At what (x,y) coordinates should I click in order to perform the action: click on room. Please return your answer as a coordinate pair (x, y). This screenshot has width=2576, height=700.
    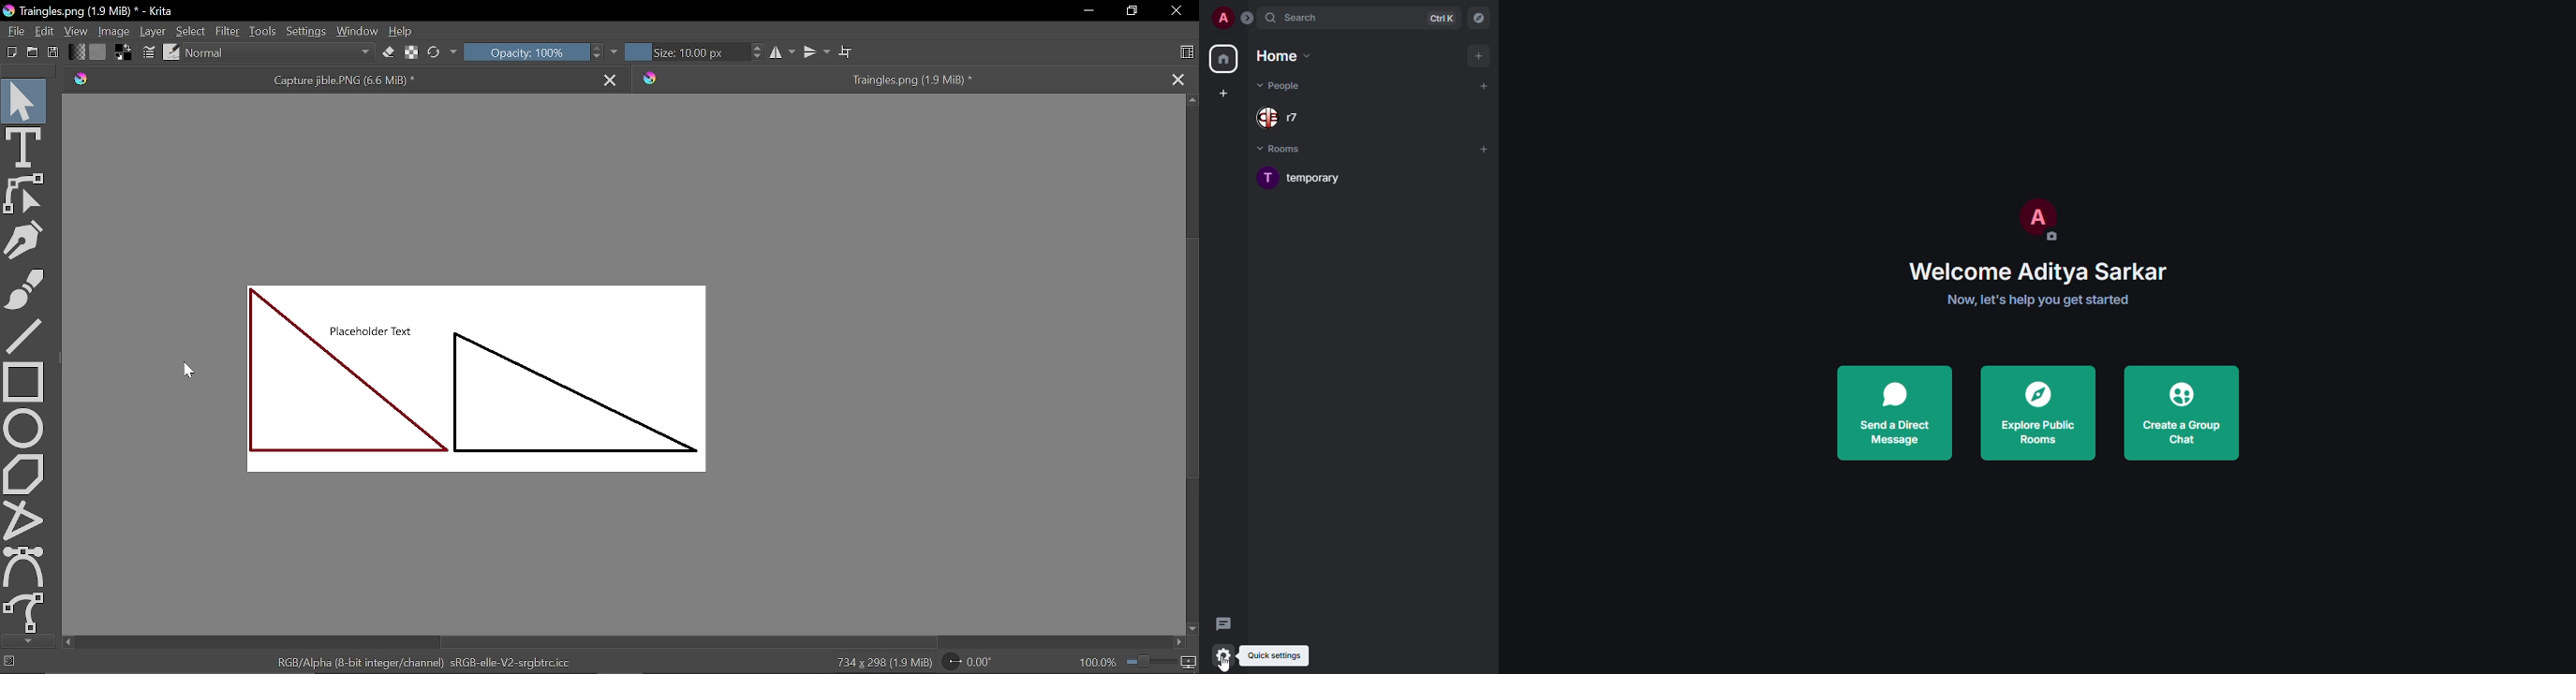
    Looking at the image, I should click on (1312, 177).